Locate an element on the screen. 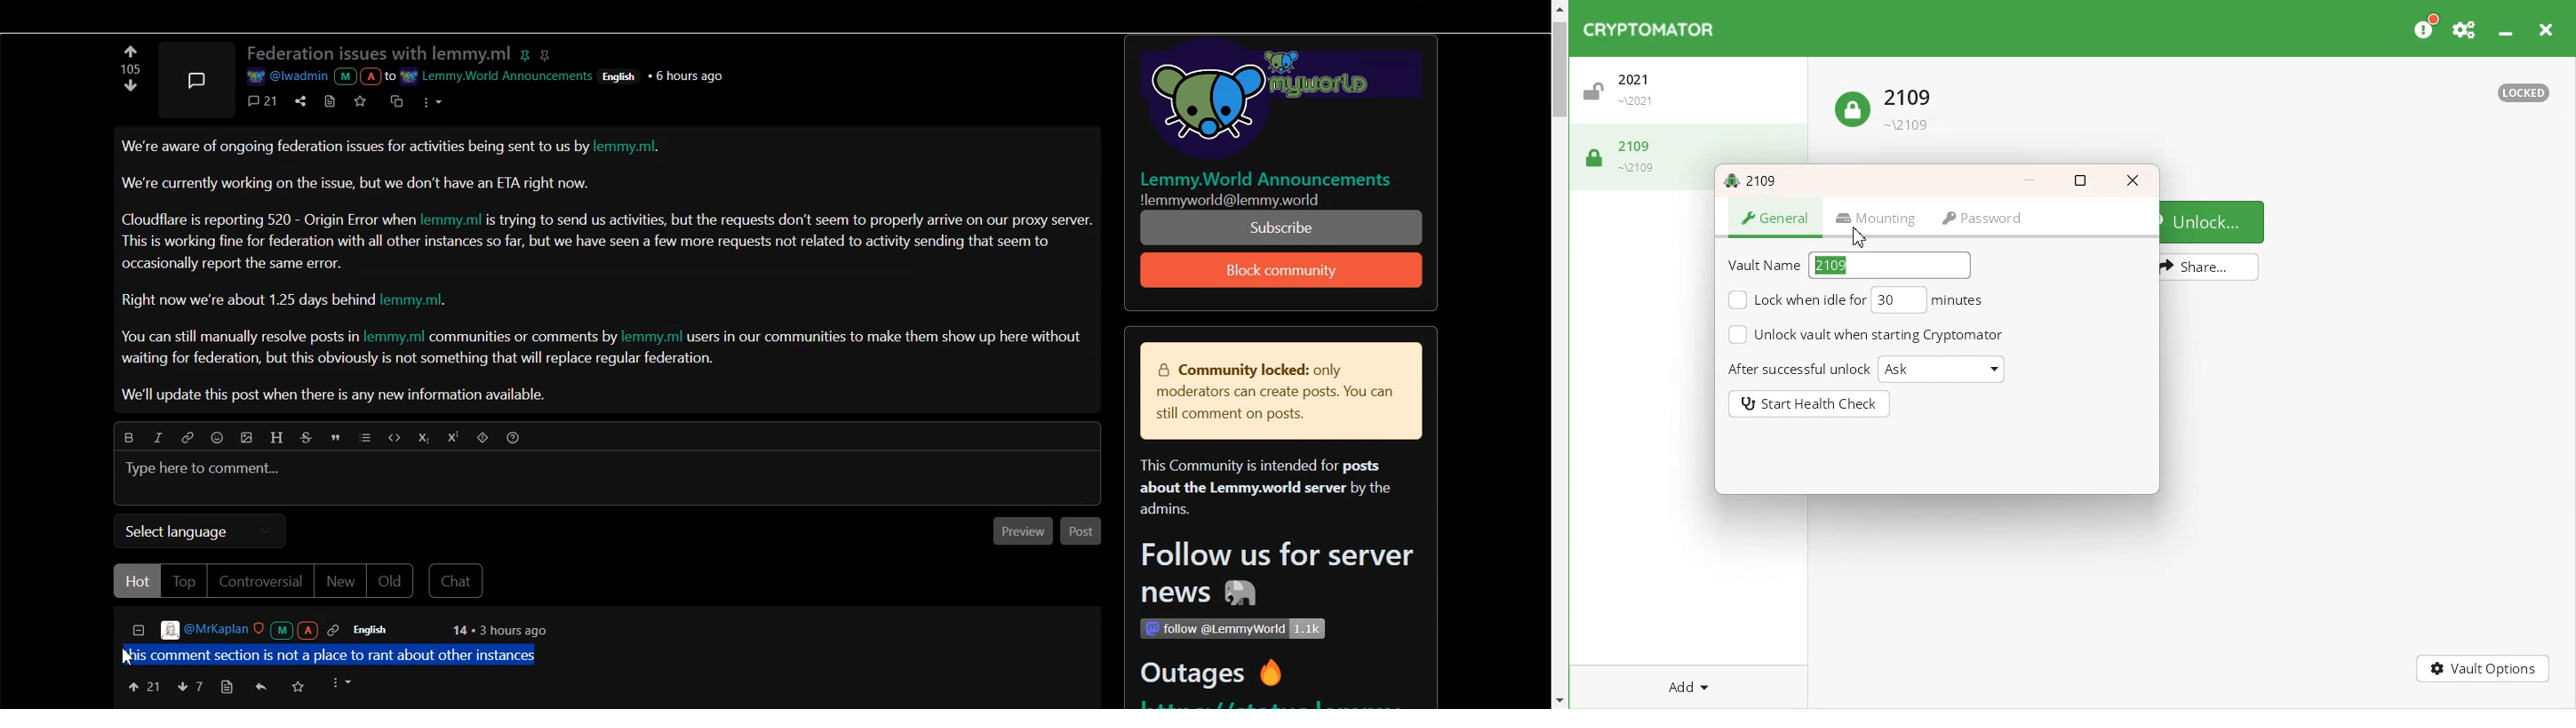 This screenshot has width=2576, height=728. Follow us for server
news #8 is located at coordinates (1272, 577).